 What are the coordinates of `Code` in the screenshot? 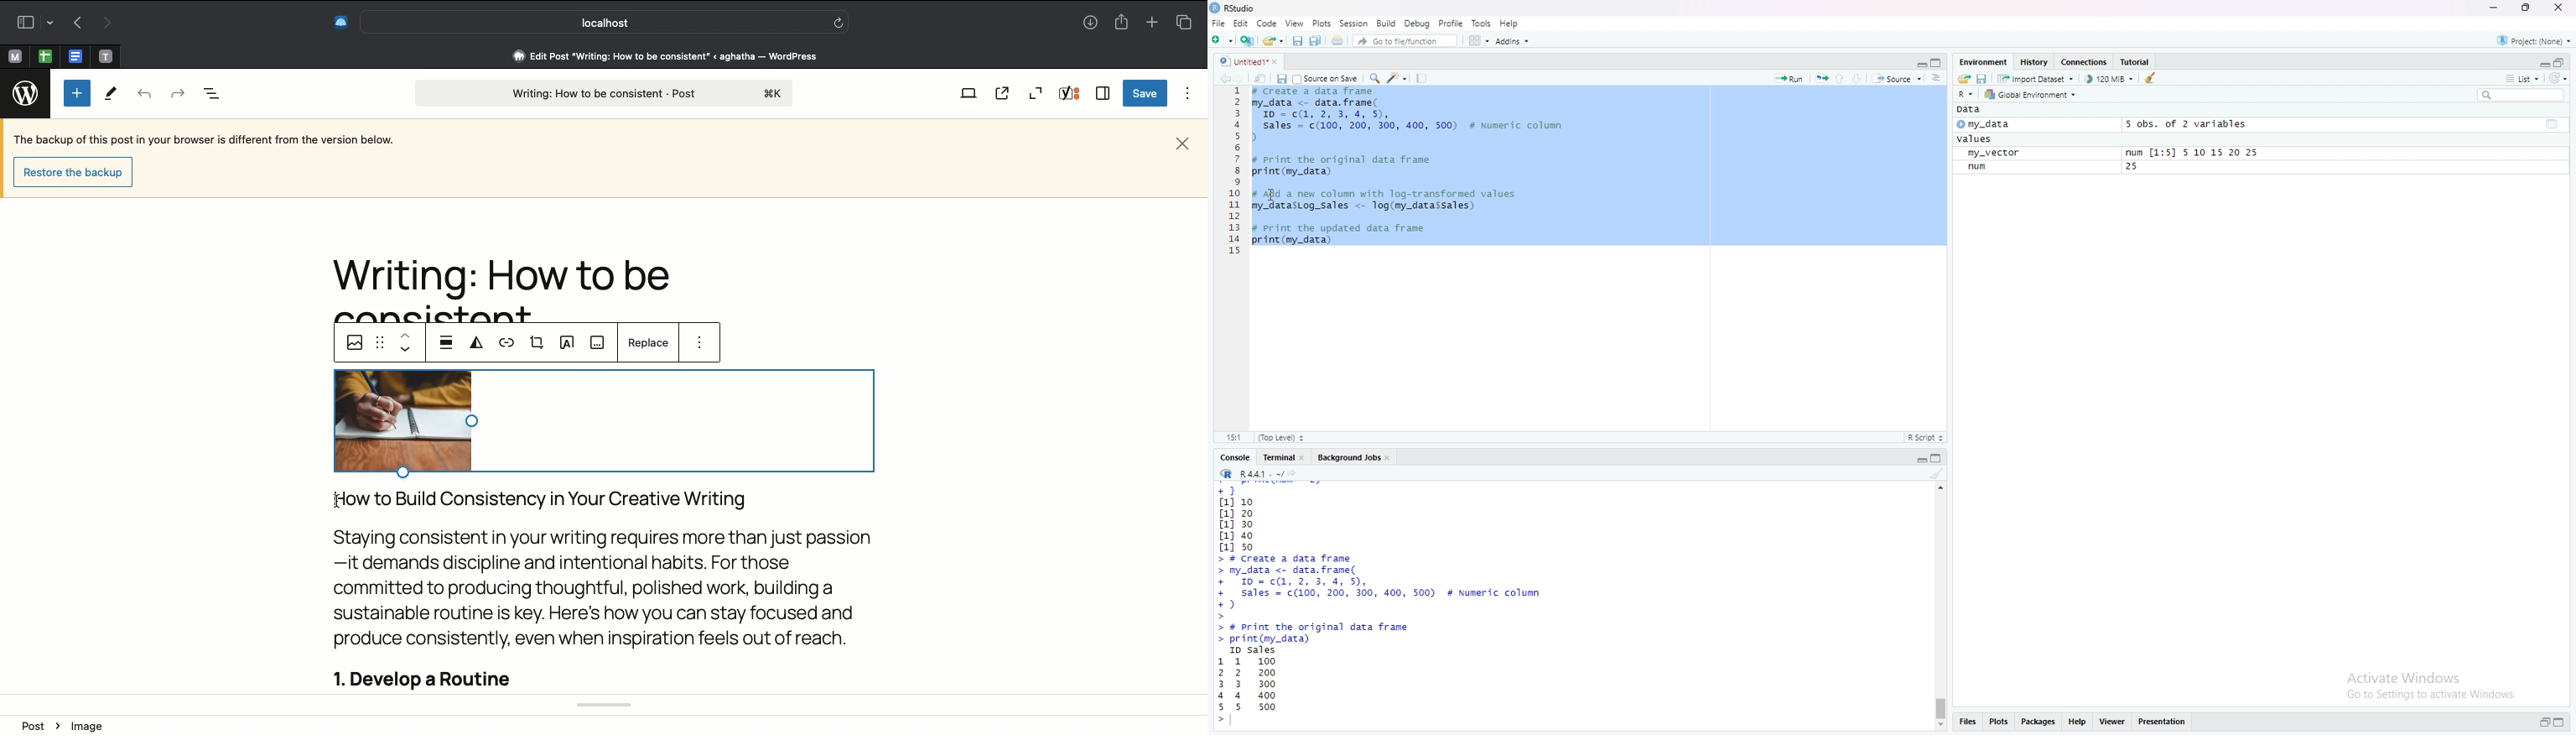 It's located at (1267, 24).